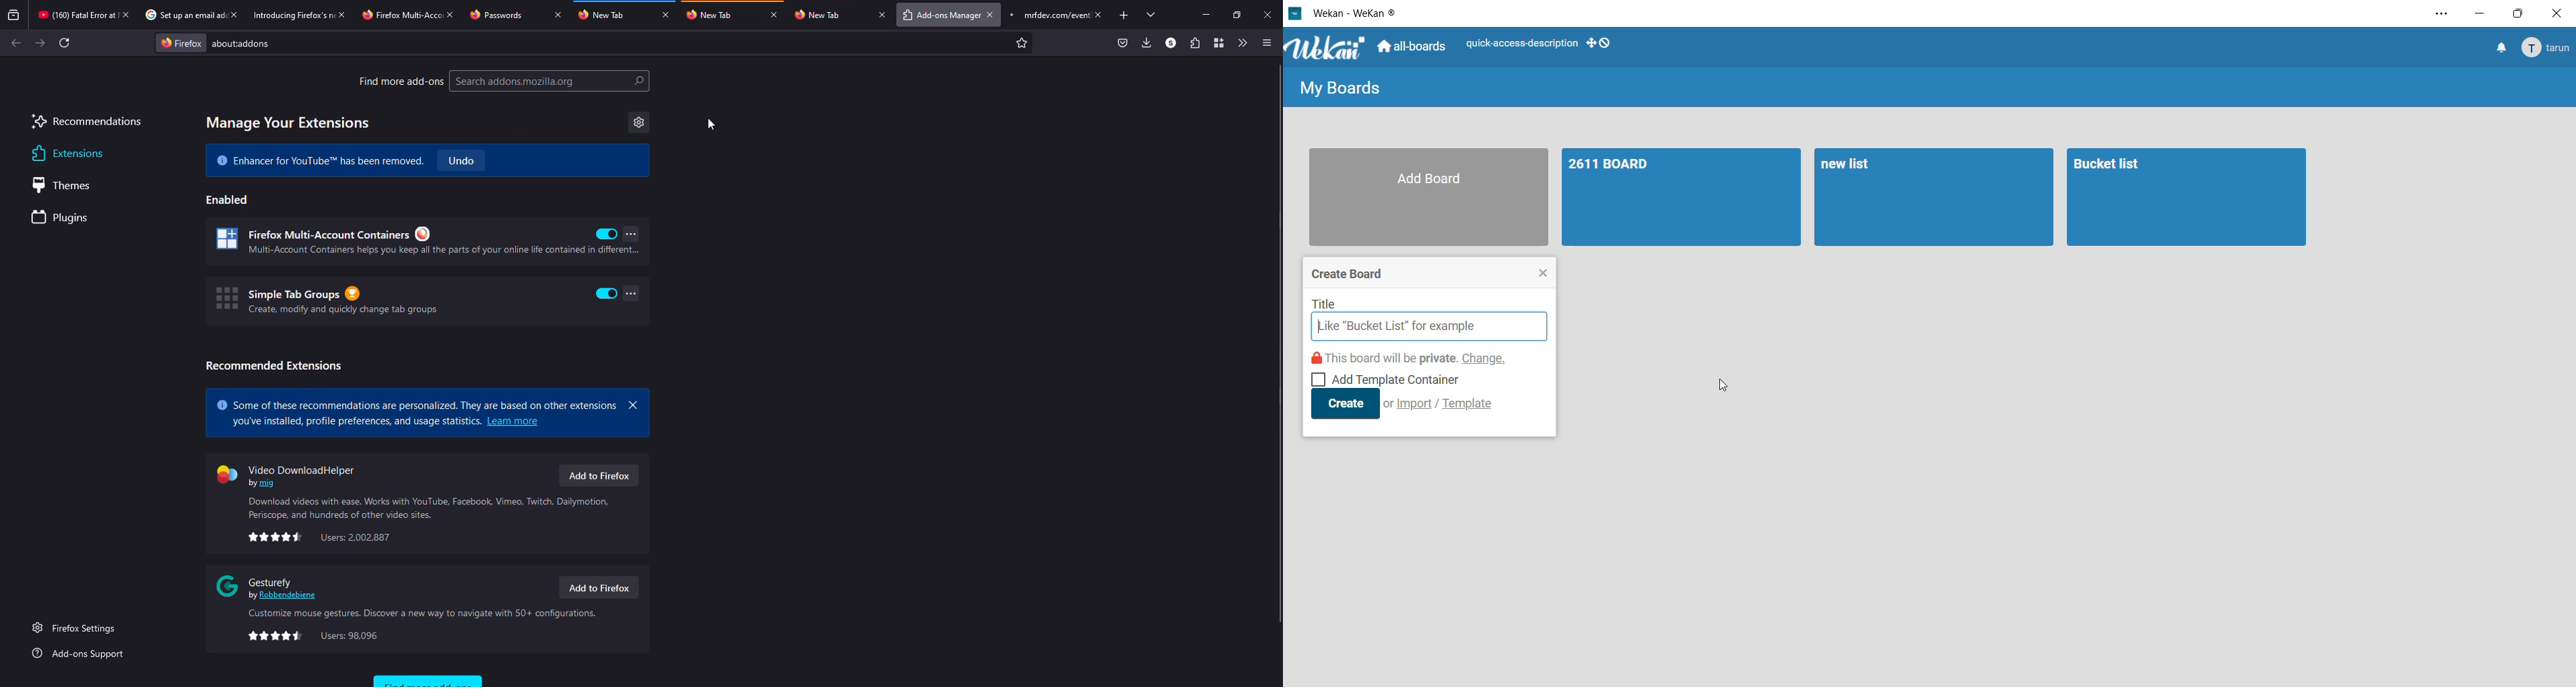 This screenshot has width=2576, height=700. I want to click on close, so click(774, 15).